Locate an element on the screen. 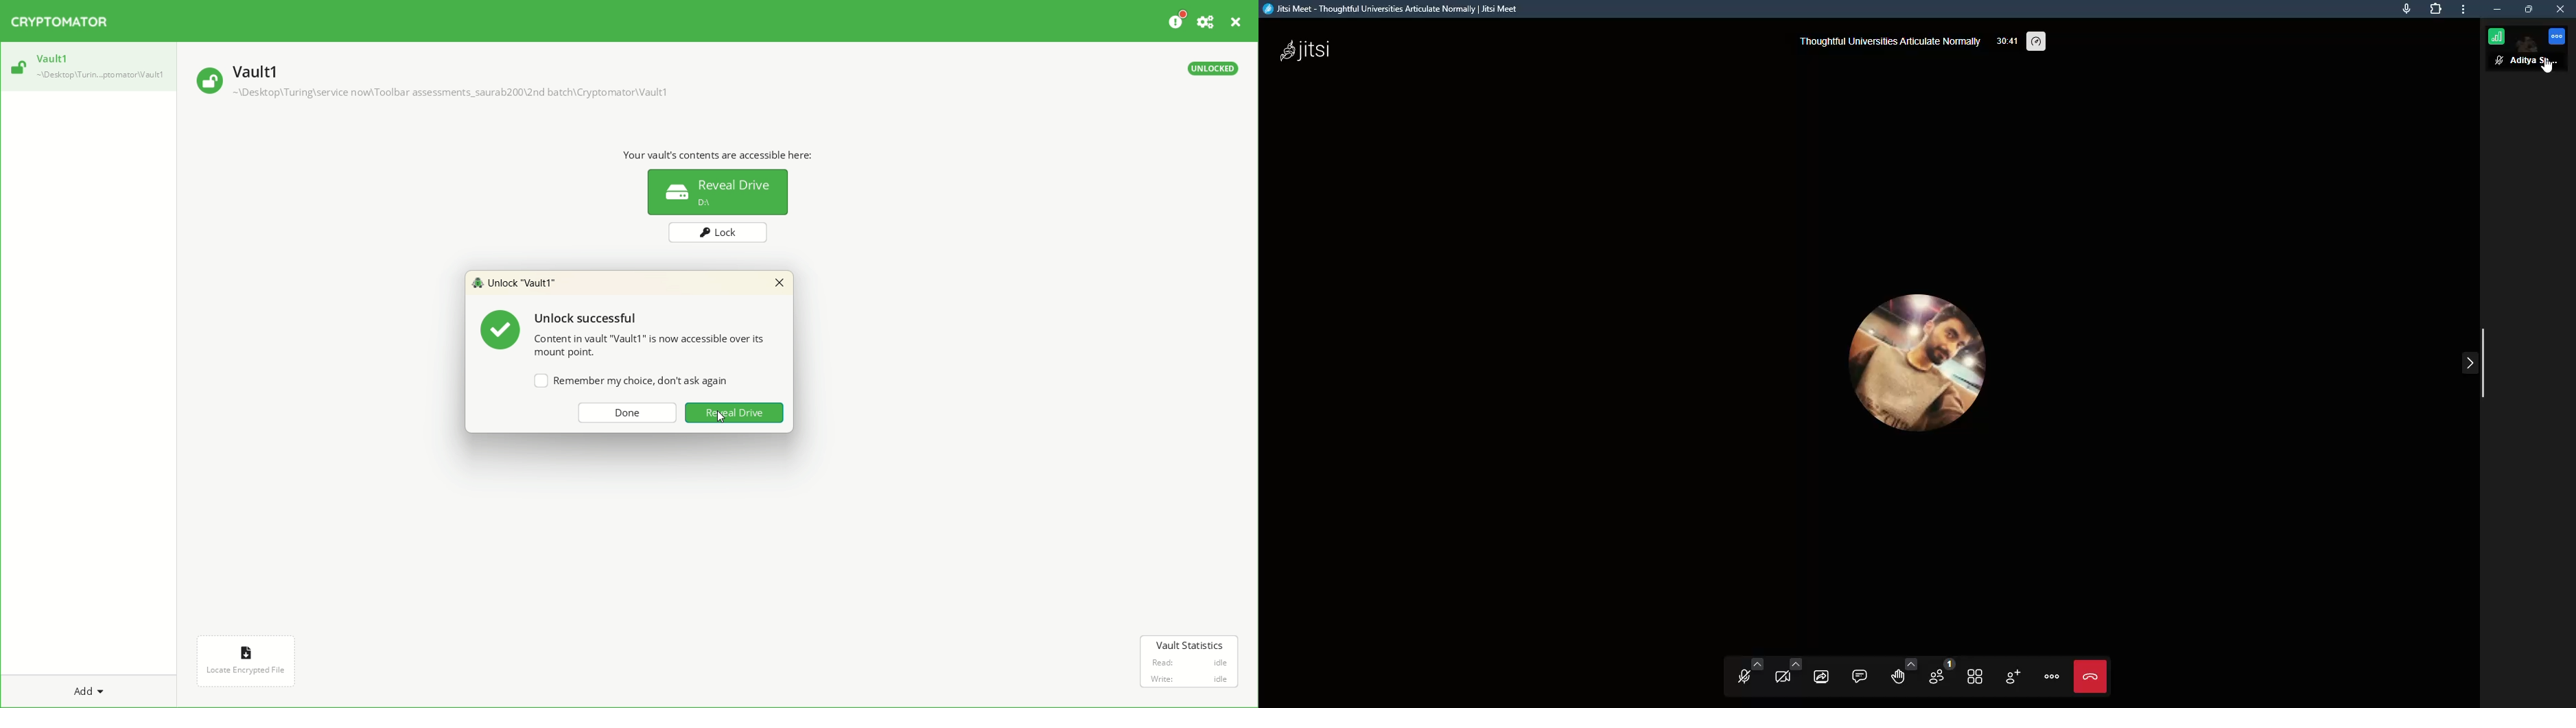 The height and width of the screenshot is (728, 2576). connection is located at coordinates (2499, 36).